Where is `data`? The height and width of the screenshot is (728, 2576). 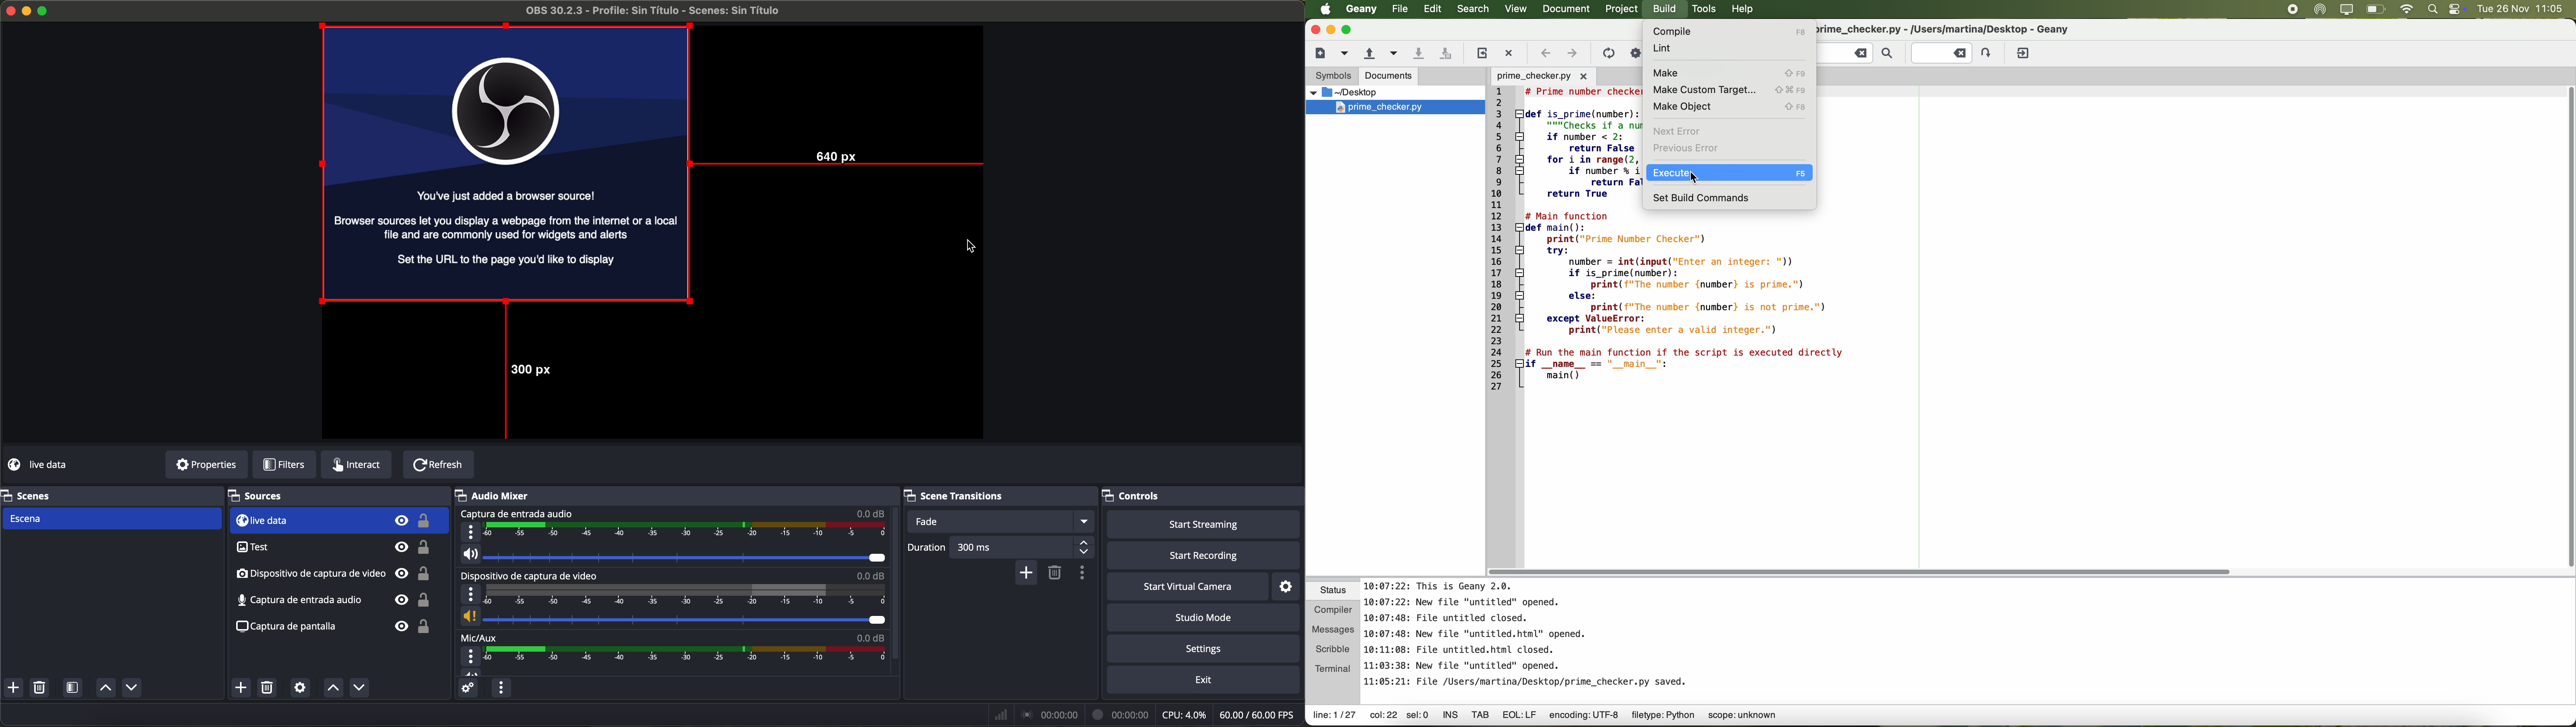 data is located at coordinates (1146, 714).